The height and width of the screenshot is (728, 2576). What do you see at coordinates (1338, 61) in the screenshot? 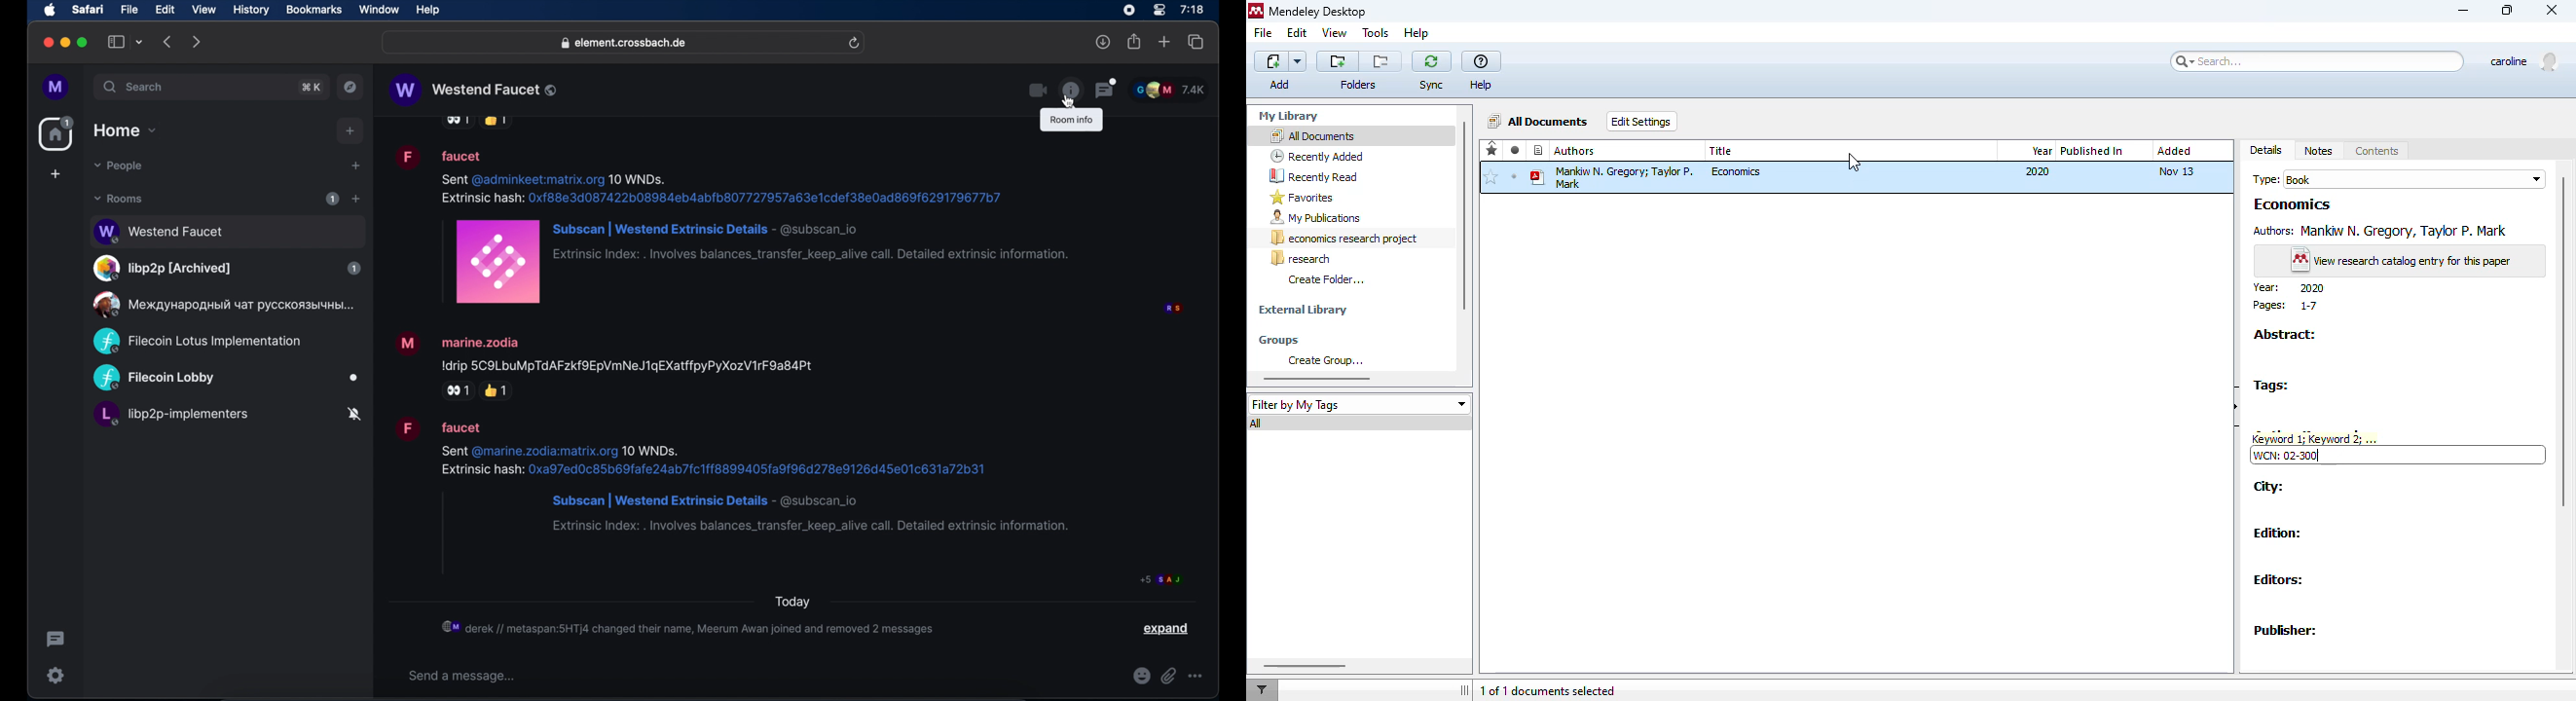
I see `create a new folder` at bounding box center [1338, 61].